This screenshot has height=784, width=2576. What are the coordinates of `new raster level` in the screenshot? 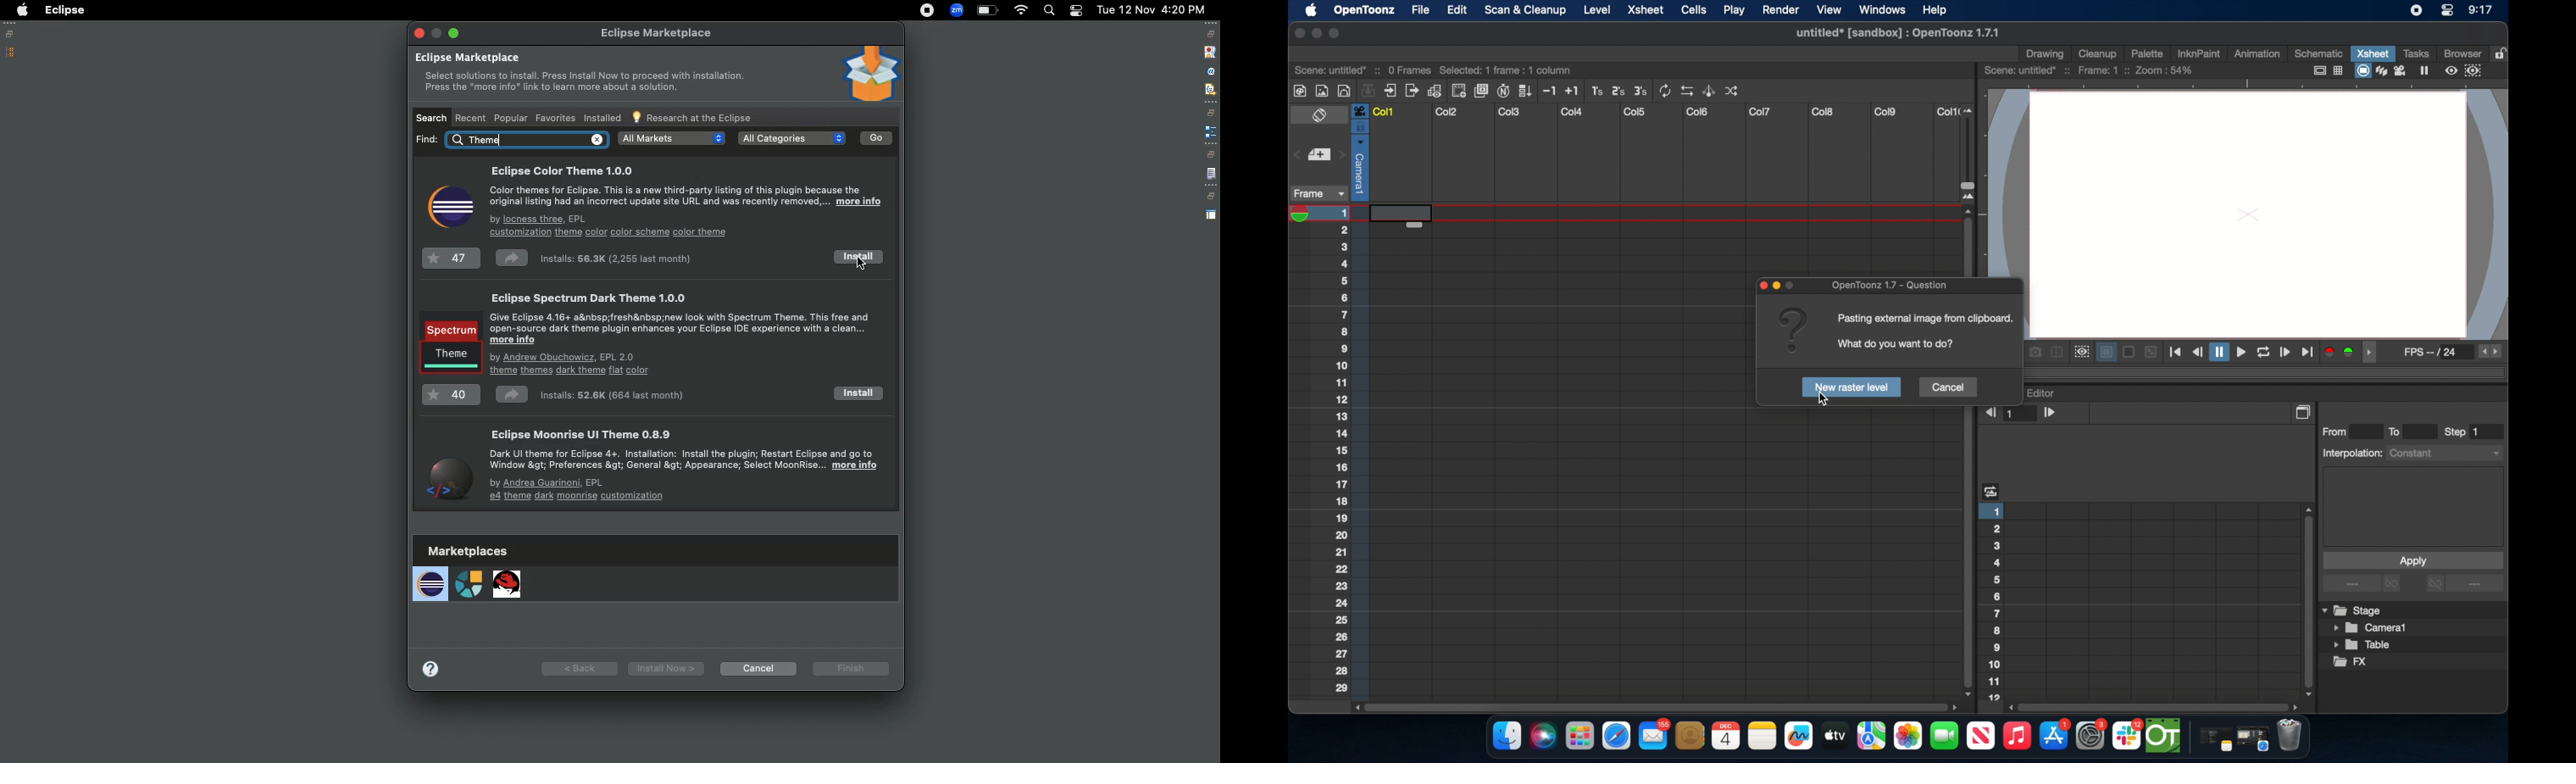 It's located at (1853, 383).